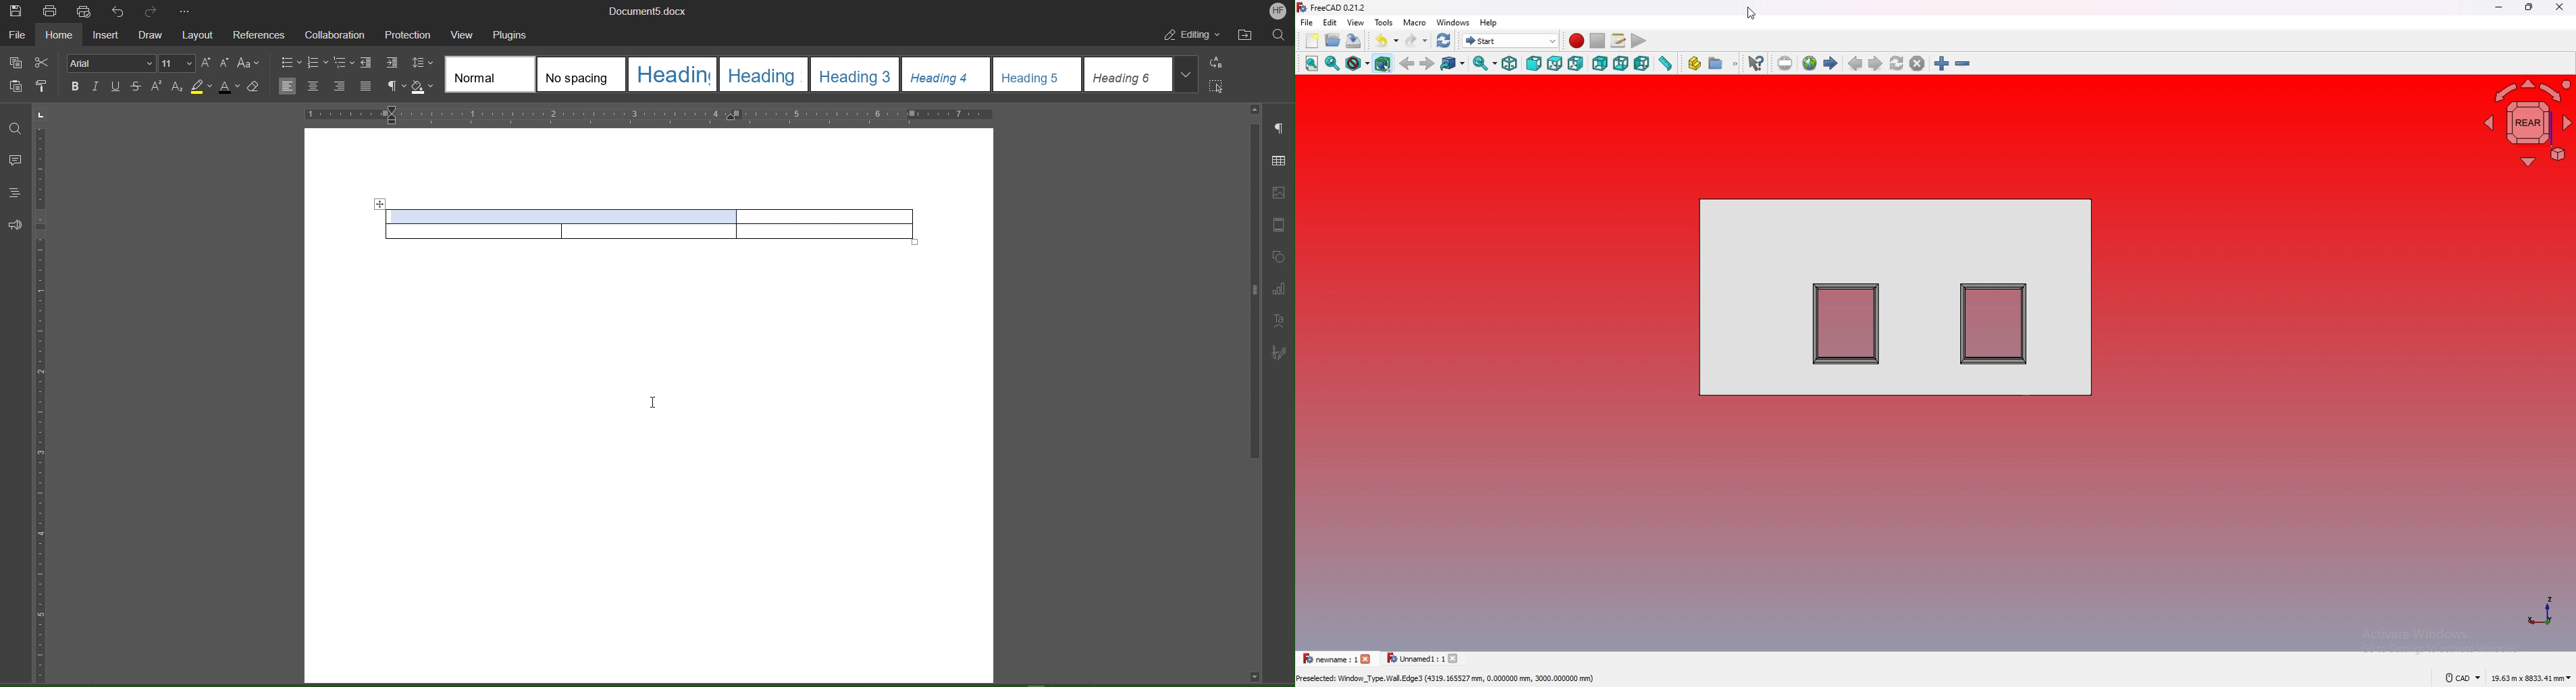  What do you see at coordinates (1254, 676) in the screenshot?
I see `scroll down` at bounding box center [1254, 676].